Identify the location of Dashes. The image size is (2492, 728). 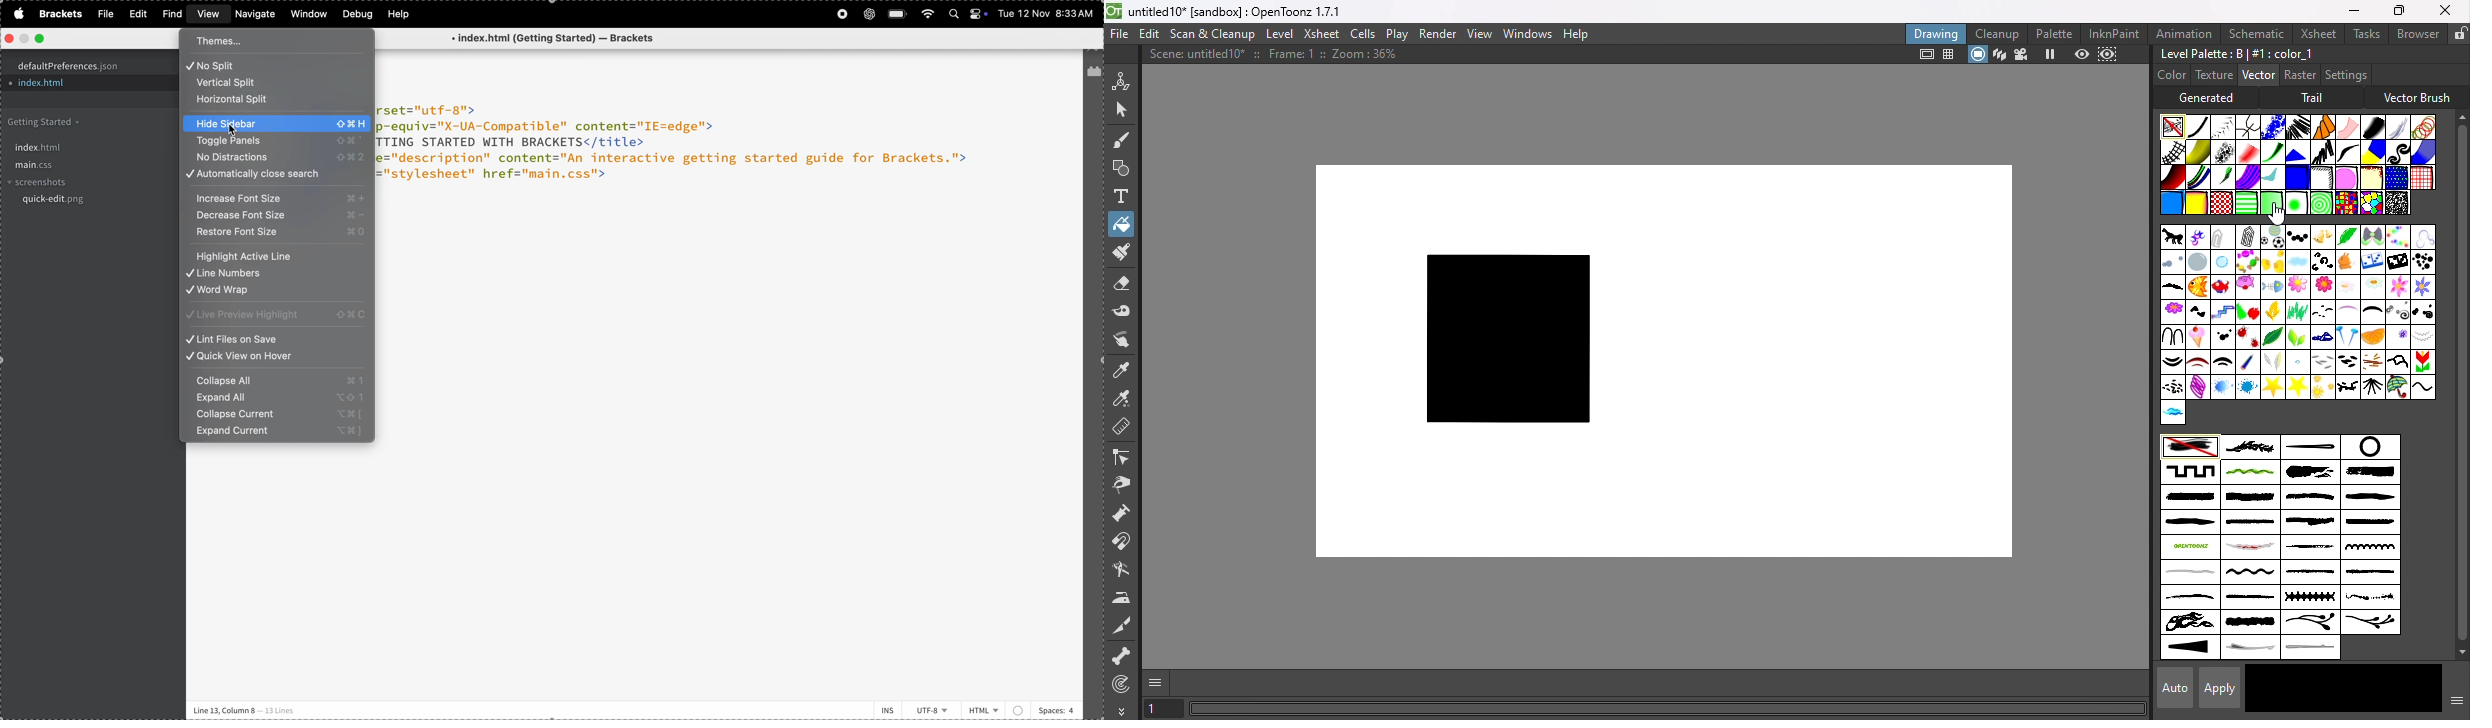
(2297, 126).